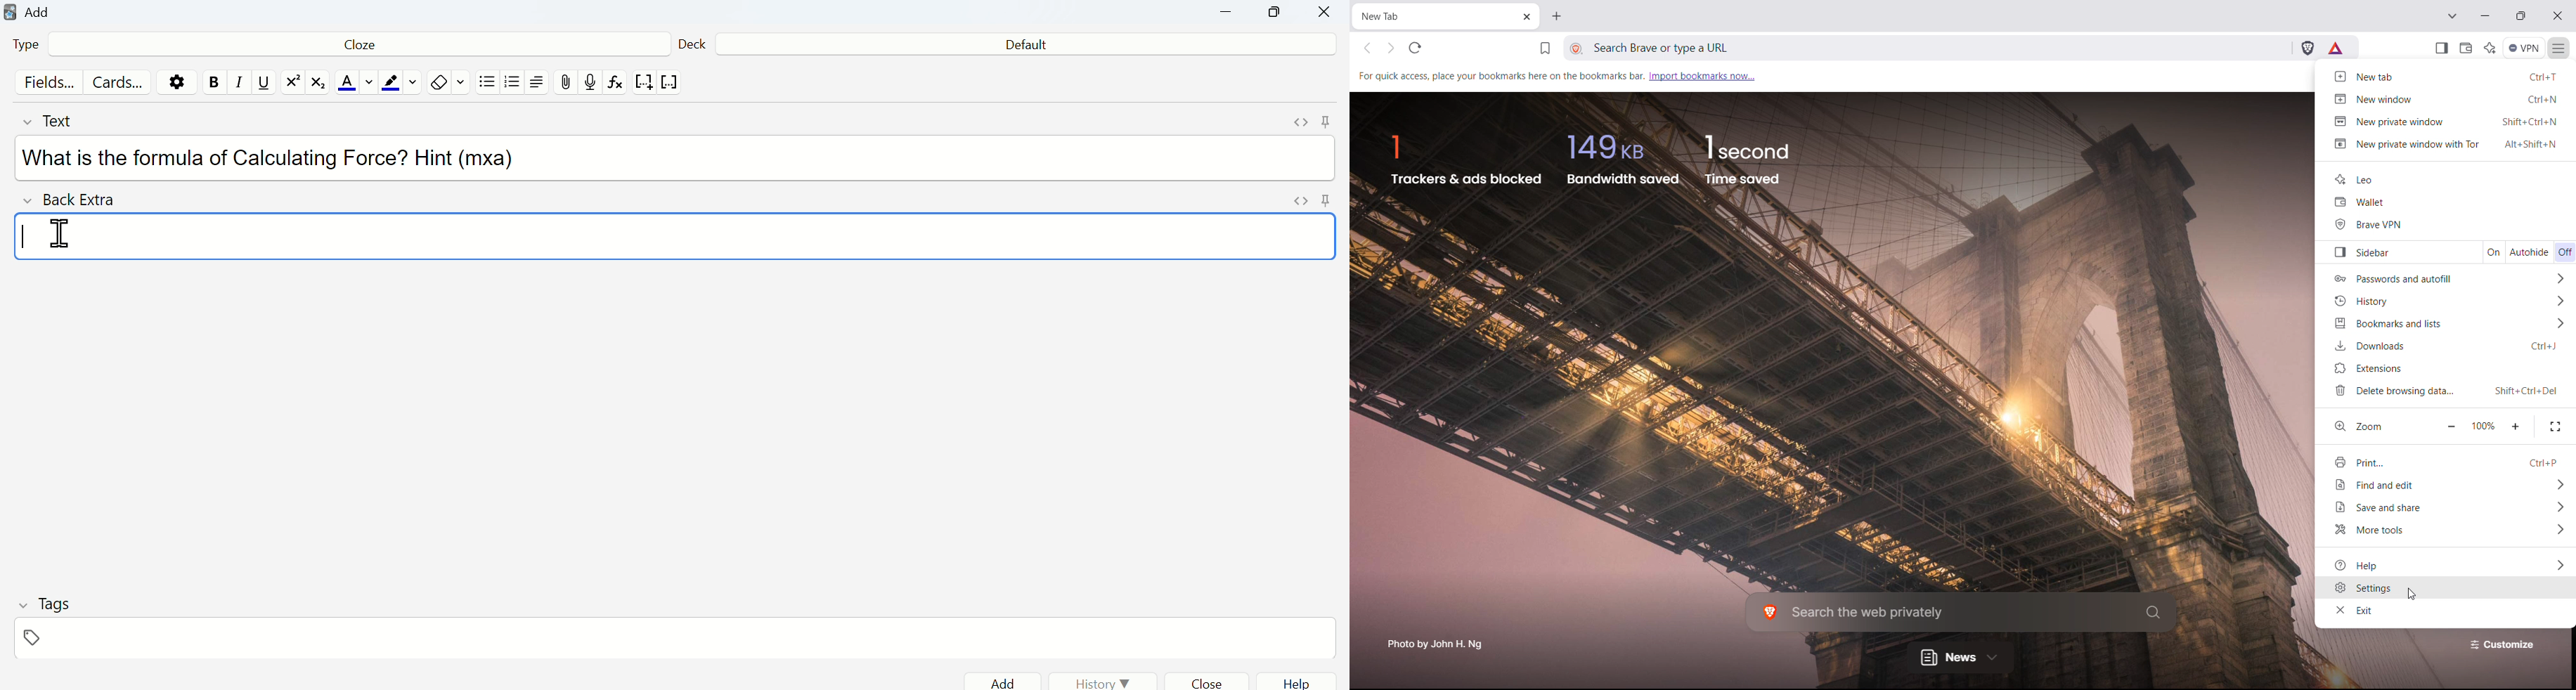 The image size is (2576, 700). Describe the element at coordinates (42, 603) in the screenshot. I see `Tags` at that location.